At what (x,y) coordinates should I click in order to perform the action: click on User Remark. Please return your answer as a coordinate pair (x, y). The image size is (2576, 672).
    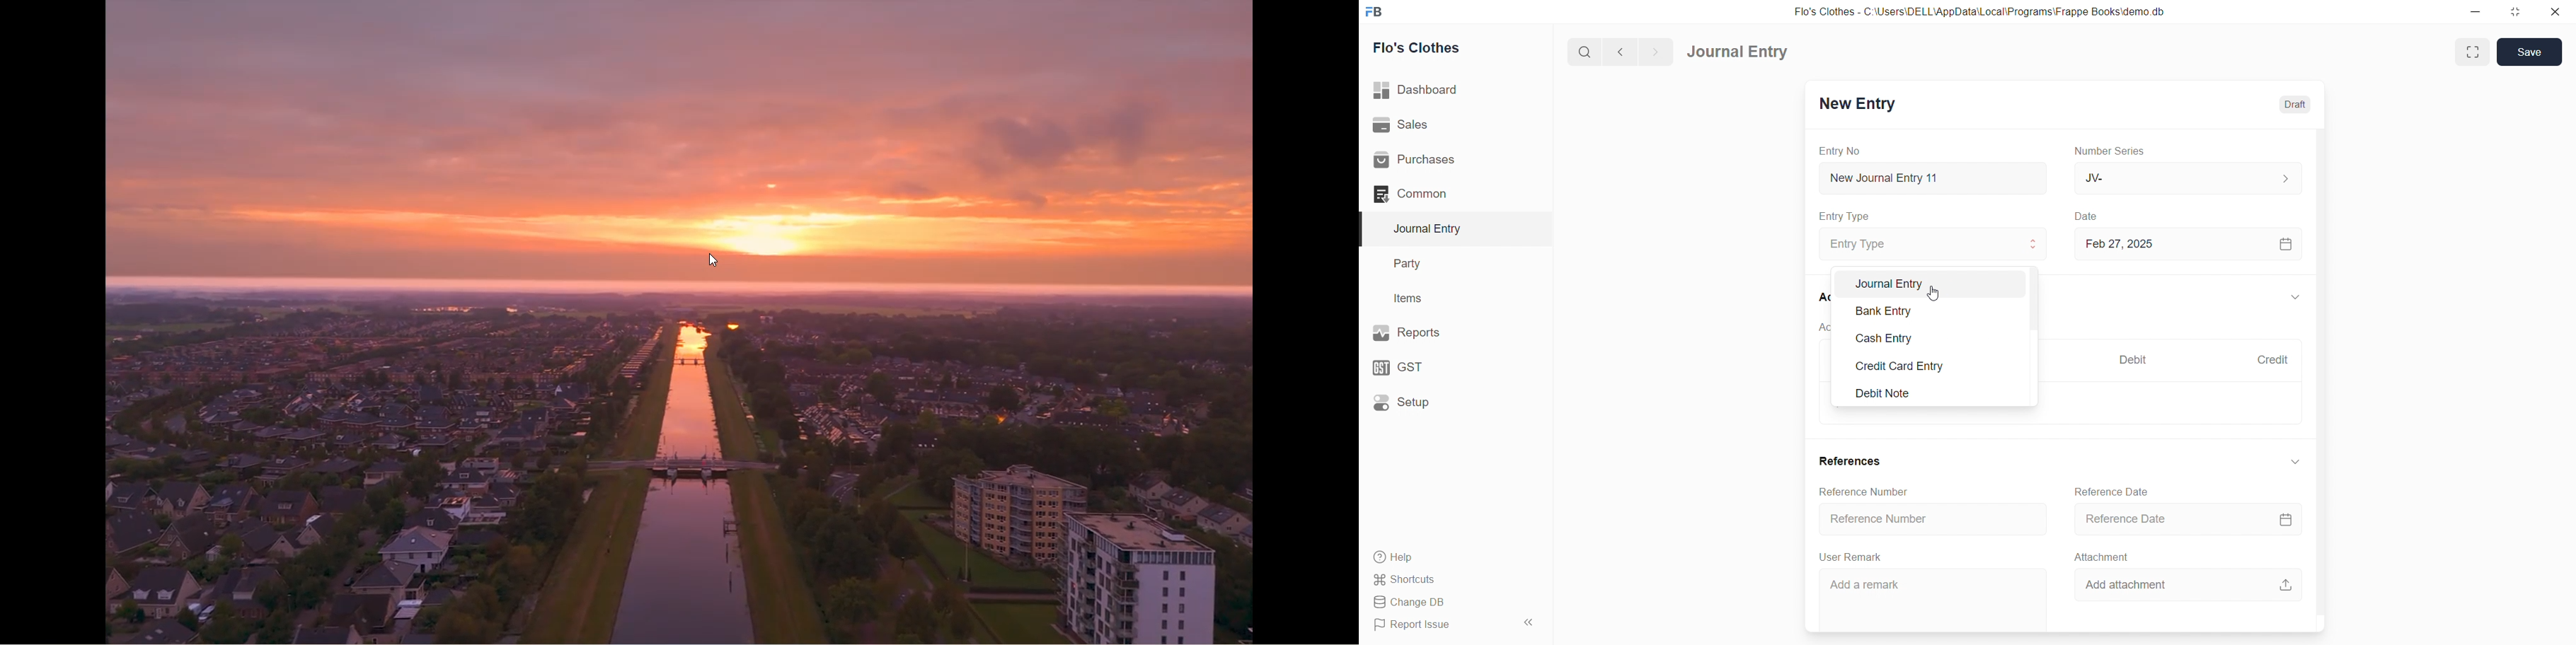
    Looking at the image, I should click on (1856, 558).